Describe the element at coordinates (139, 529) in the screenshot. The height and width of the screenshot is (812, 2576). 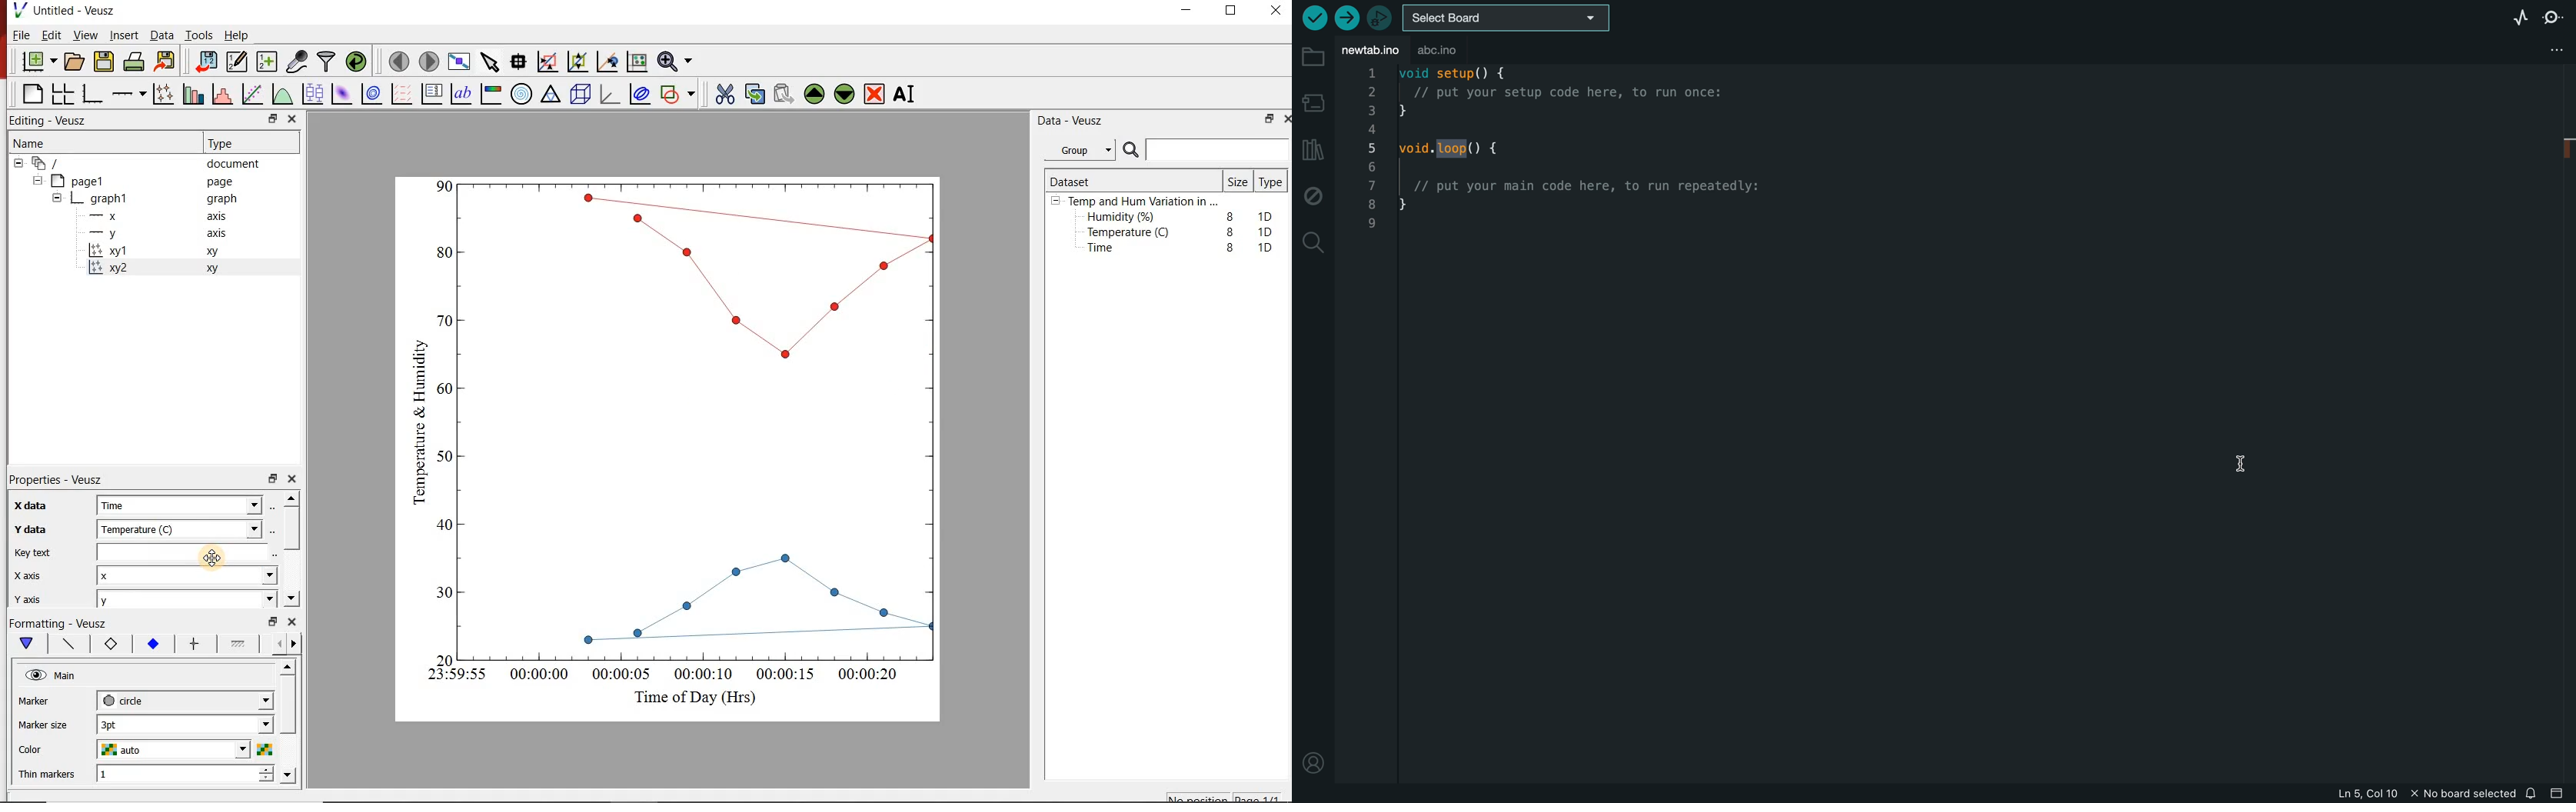
I see `Temperature (C)` at that location.